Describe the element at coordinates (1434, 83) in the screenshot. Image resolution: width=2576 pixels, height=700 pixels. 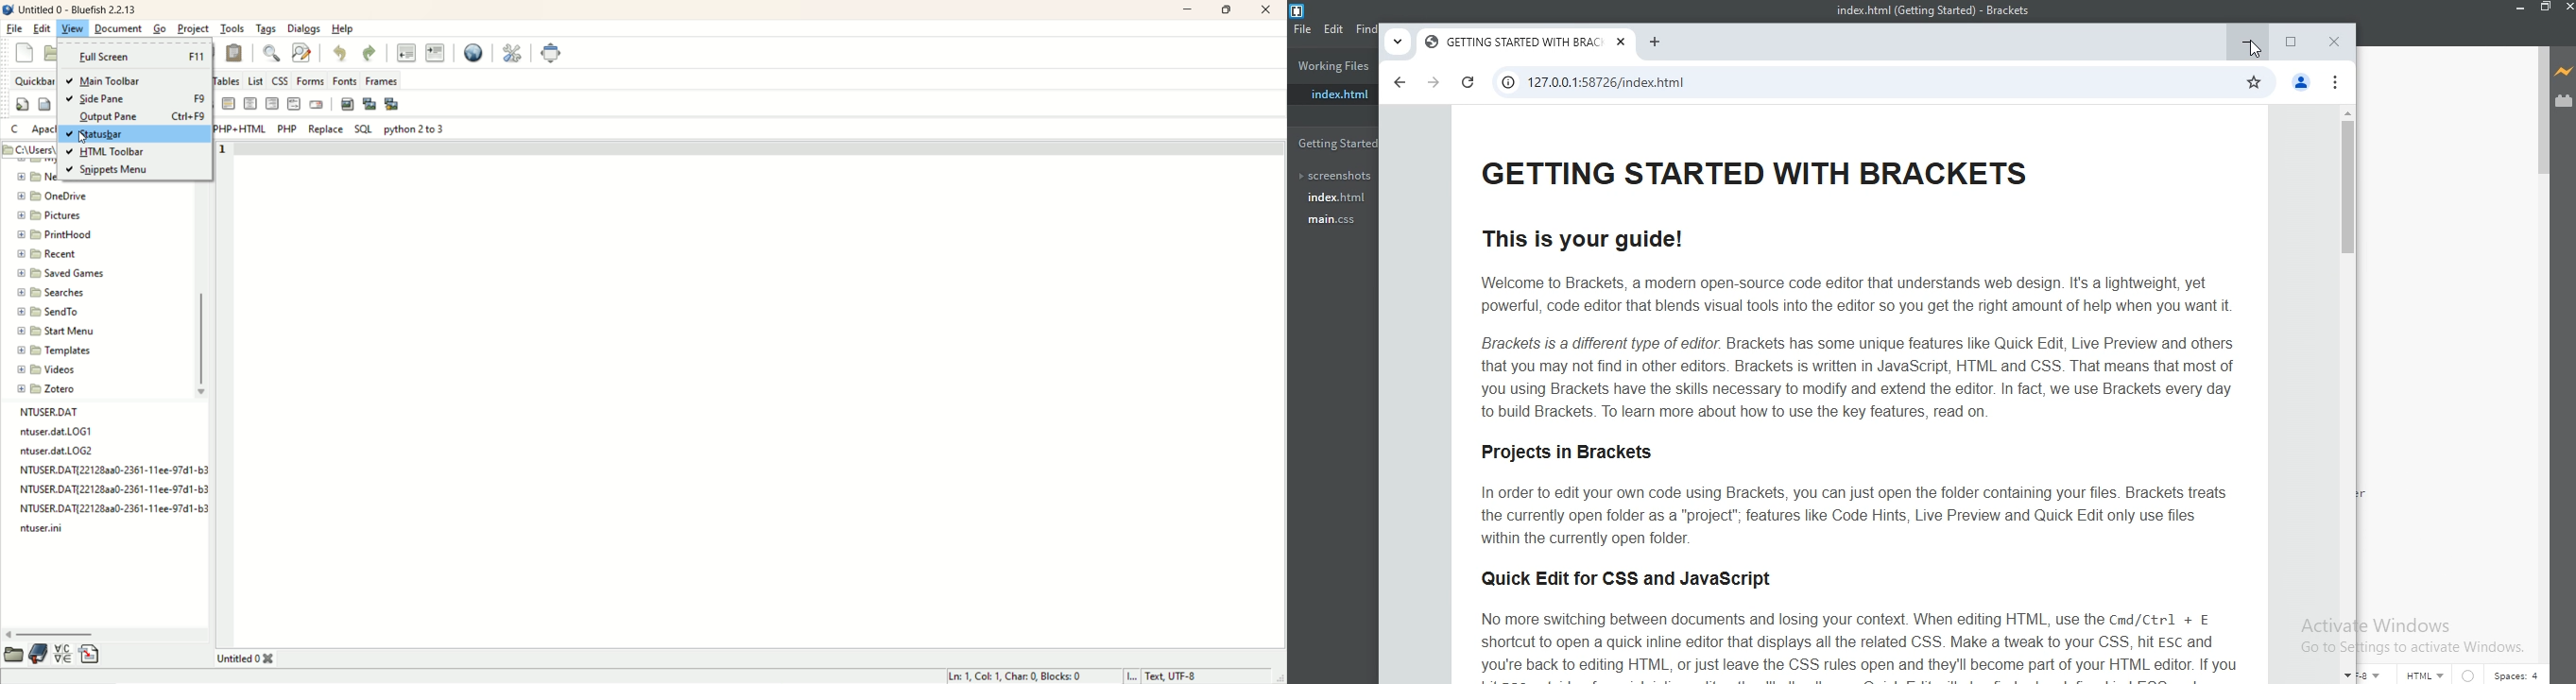
I see `next page` at that location.